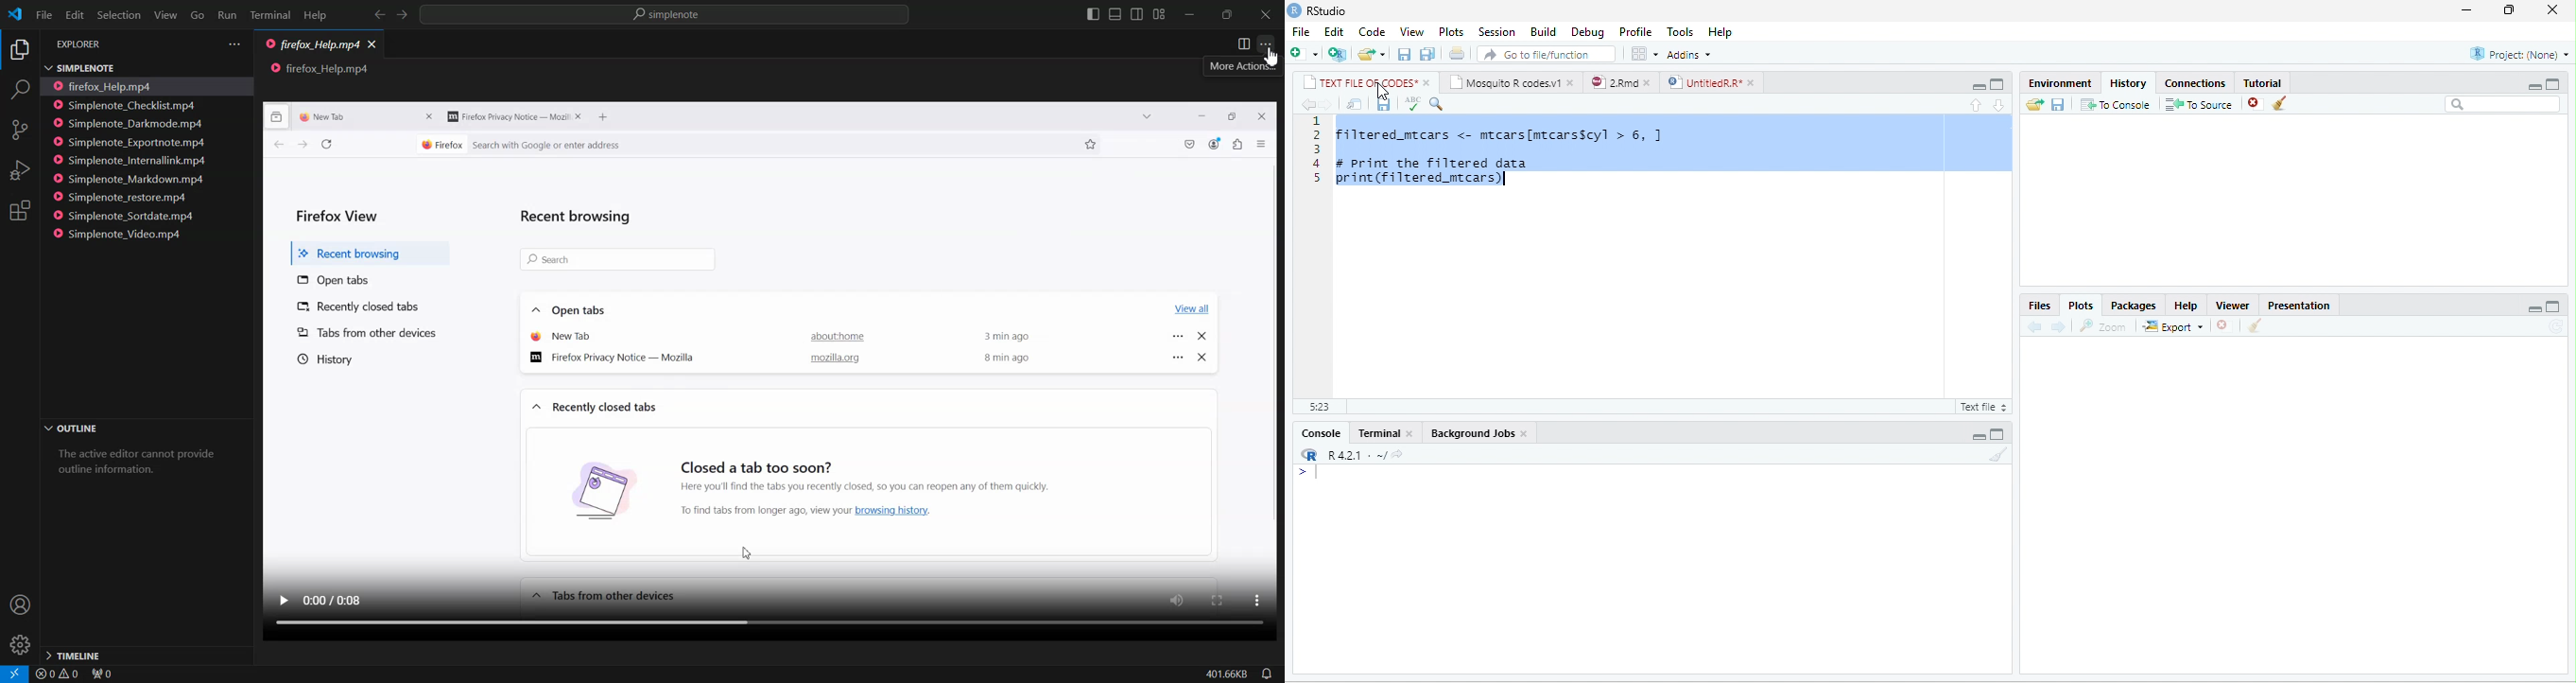 This screenshot has height=700, width=2576. What do you see at coordinates (2534, 308) in the screenshot?
I see `minimize` at bounding box center [2534, 308].